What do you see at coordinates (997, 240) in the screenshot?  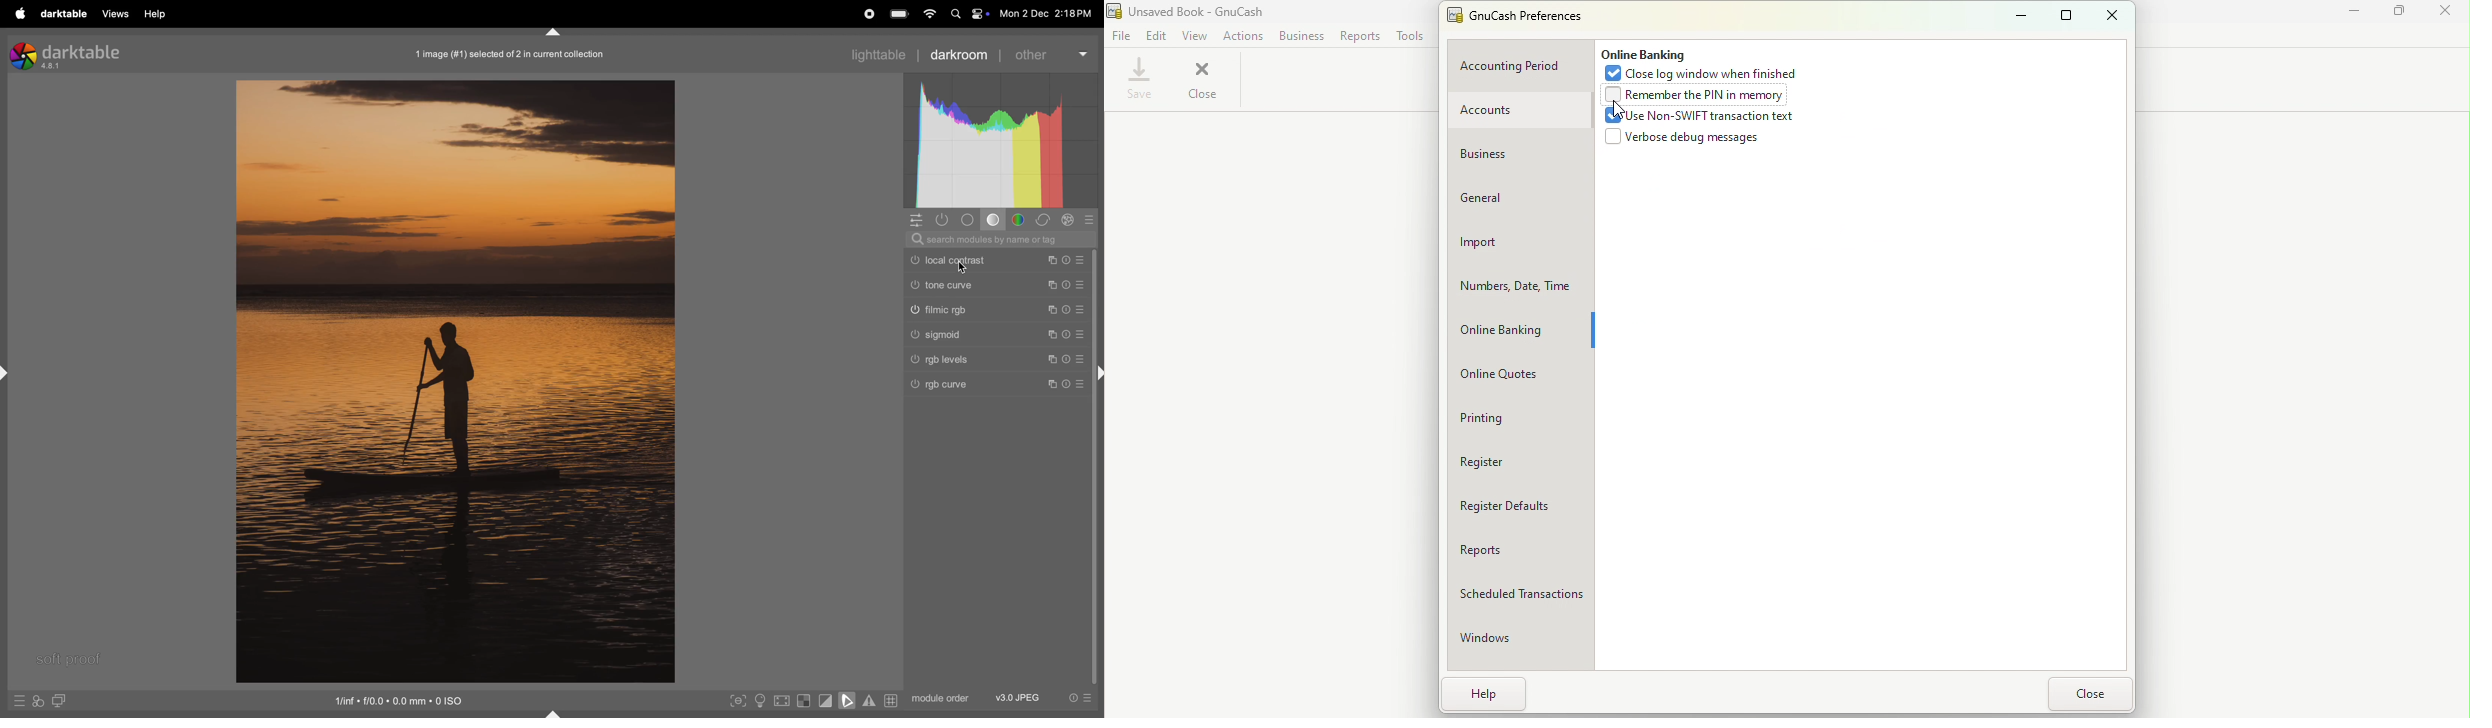 I see `search bar` at bounding box center [997, 240].